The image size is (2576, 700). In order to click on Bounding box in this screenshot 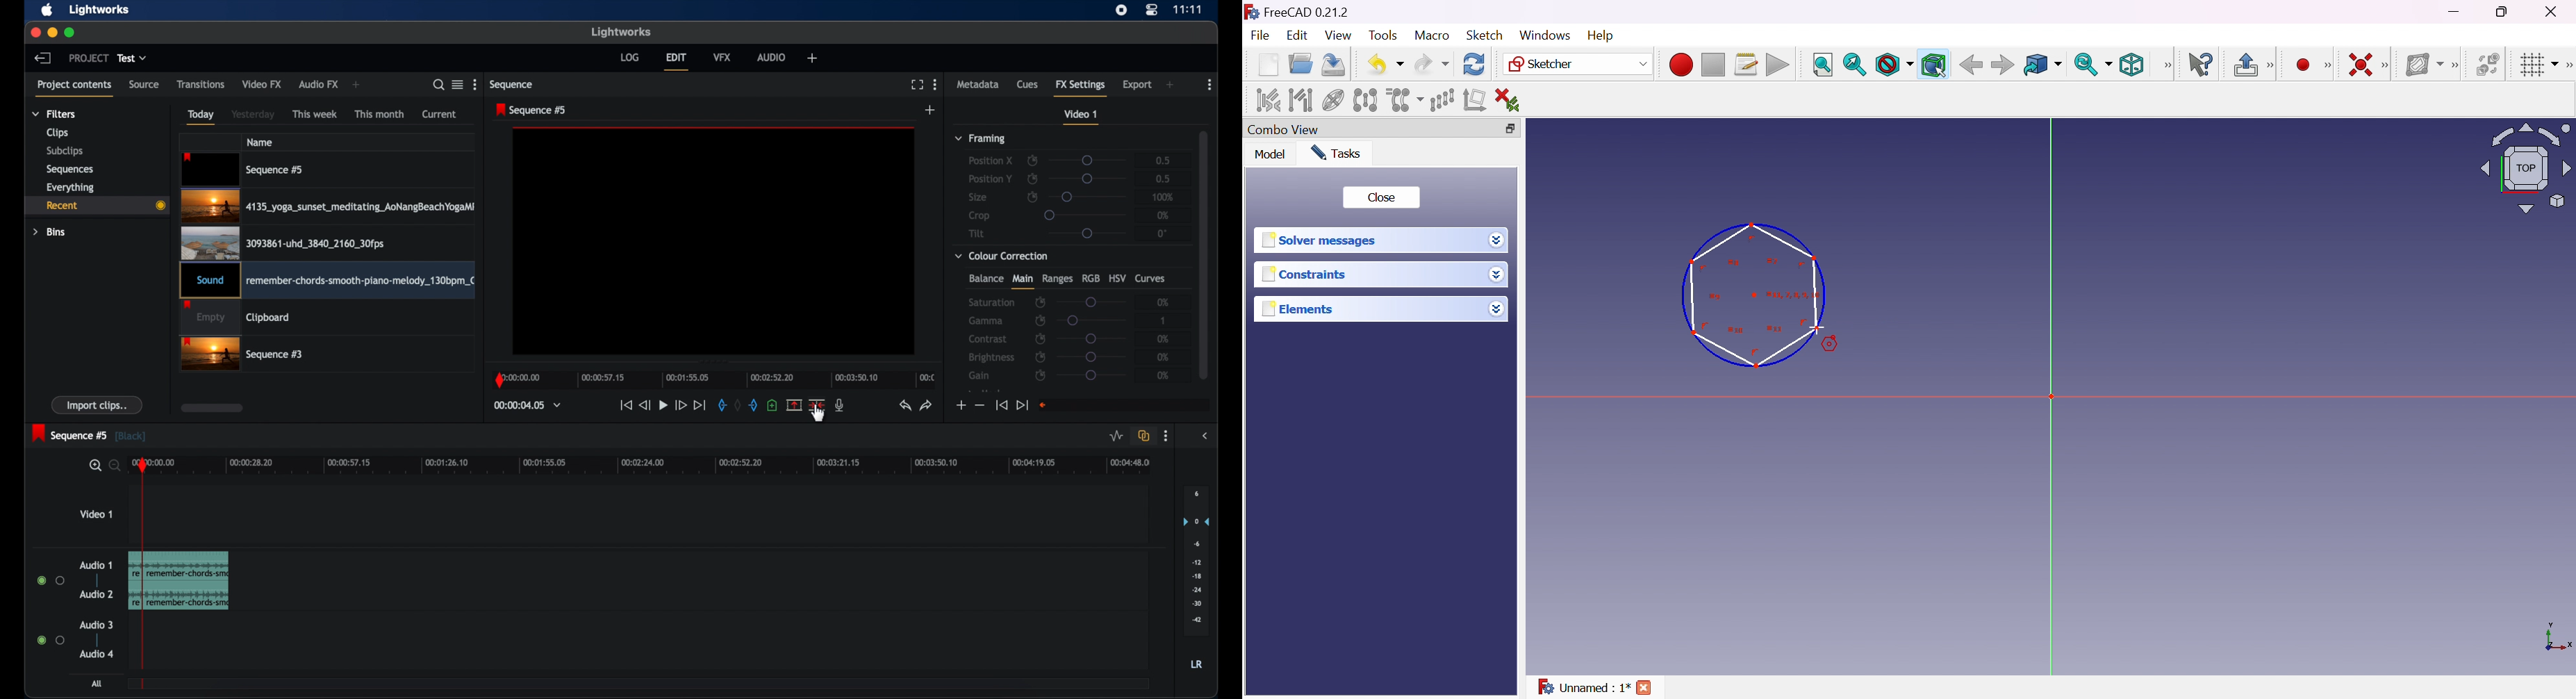, I will do `click(1934, 65)`.